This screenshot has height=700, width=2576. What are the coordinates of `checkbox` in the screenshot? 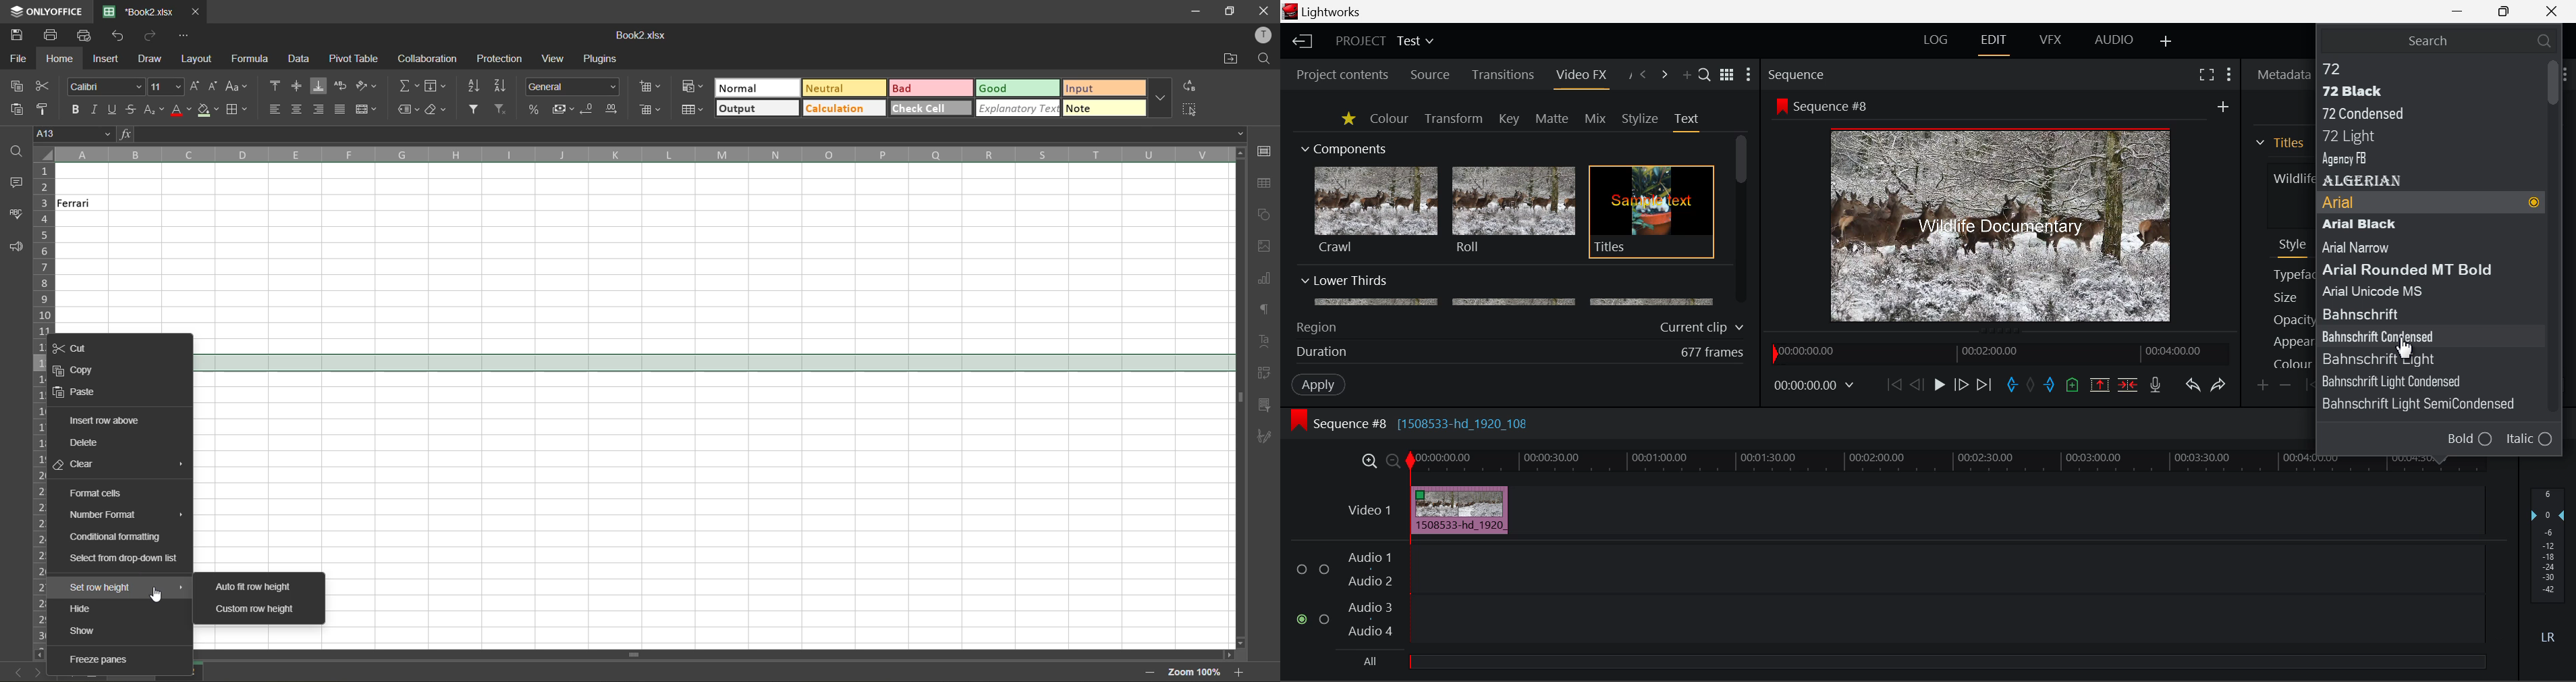 It's located at (1325, 571).